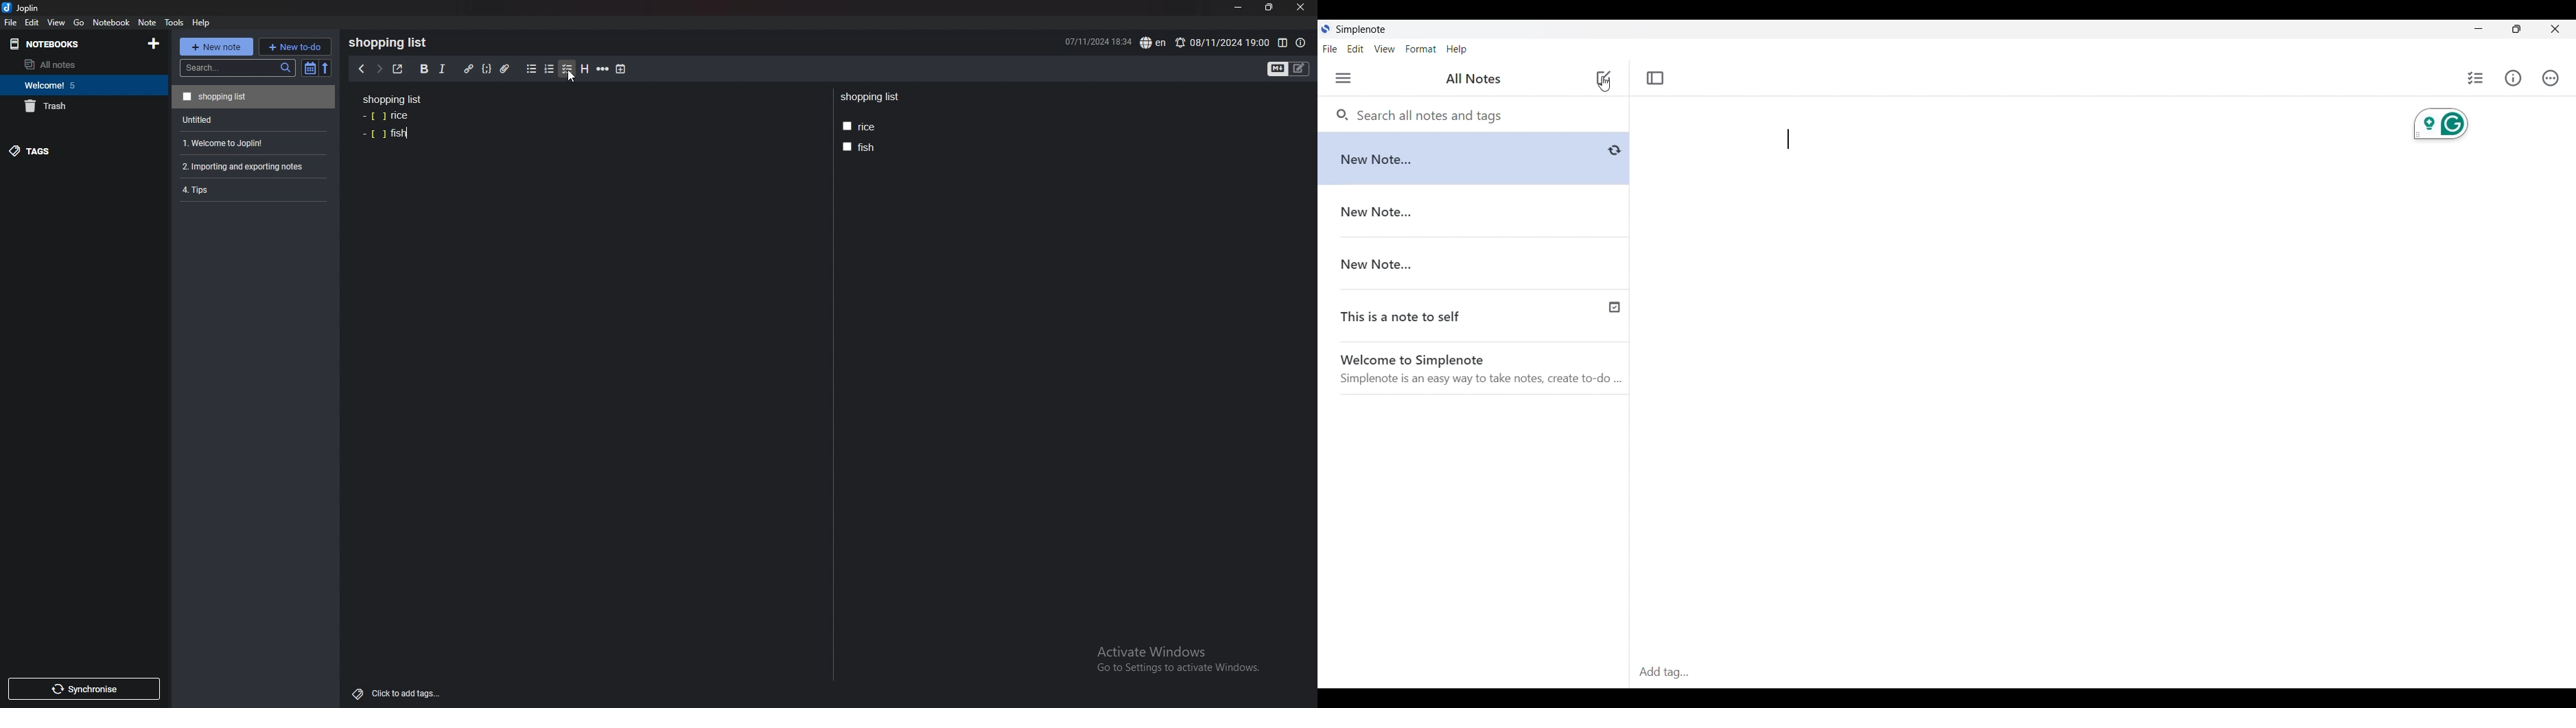 Image resolution: width=2576 pixels, height=728 pixels. I want to click on Click to add new note, so click(1603, 78).